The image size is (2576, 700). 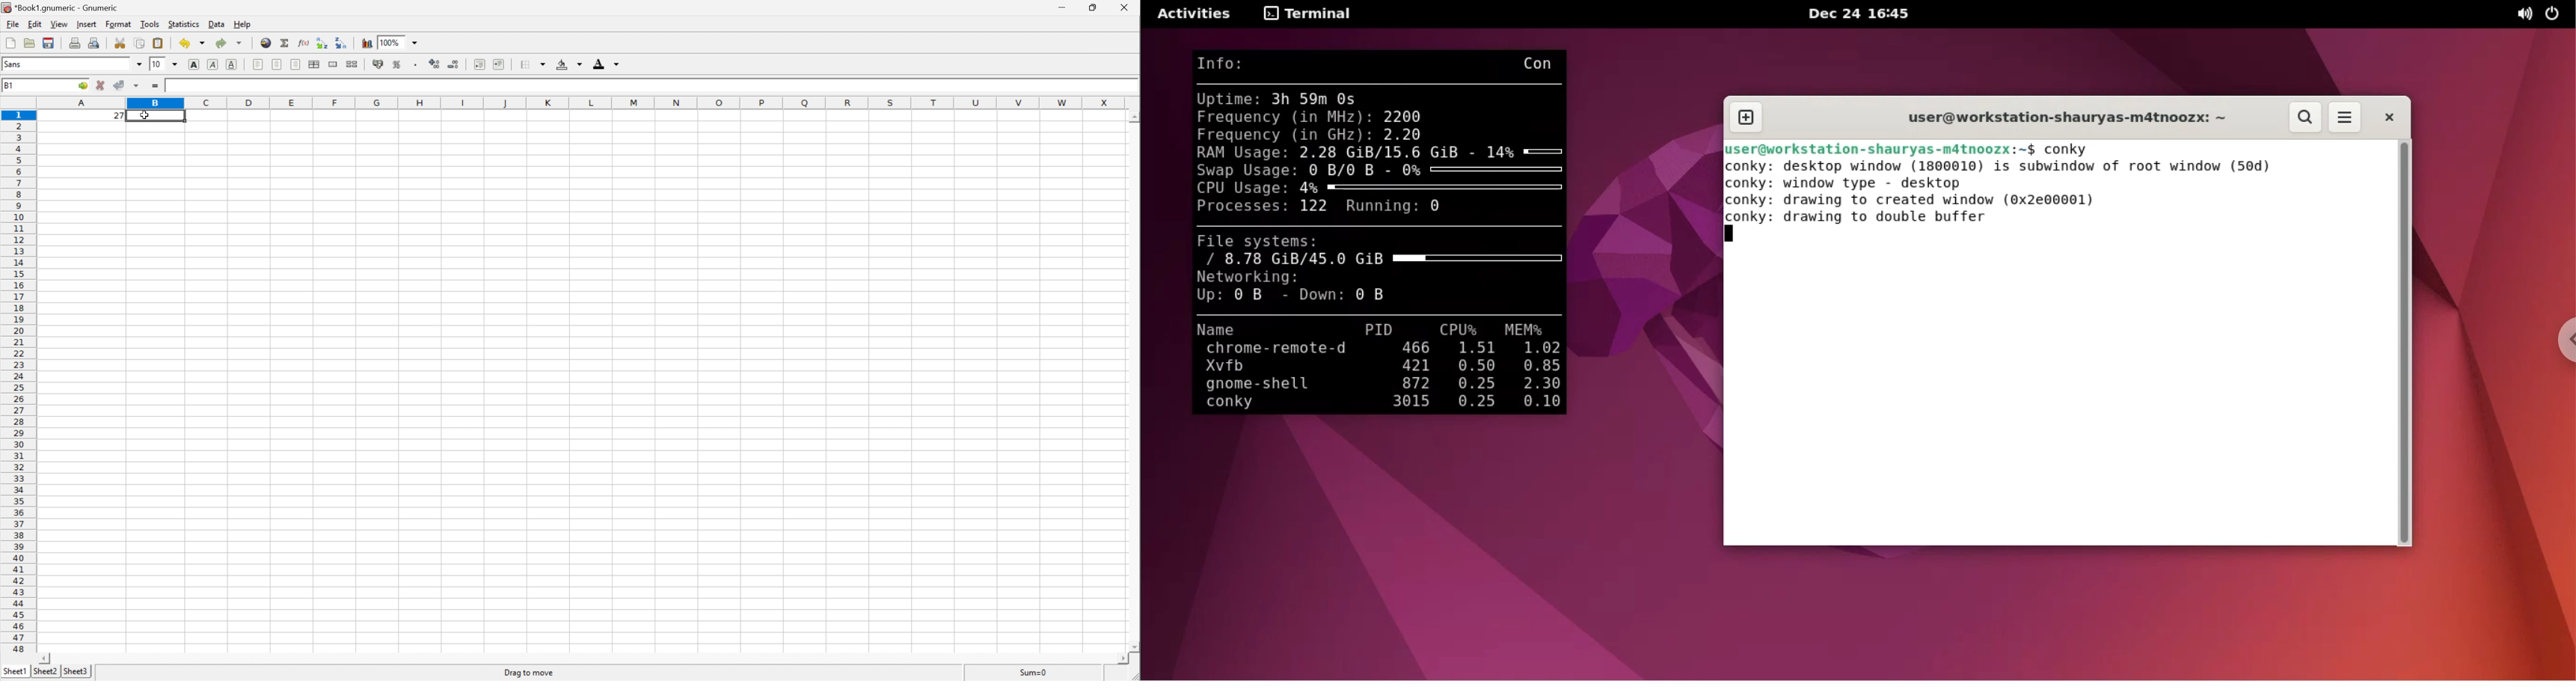 I want to click on Cut selection, so click(x=122, y=42).